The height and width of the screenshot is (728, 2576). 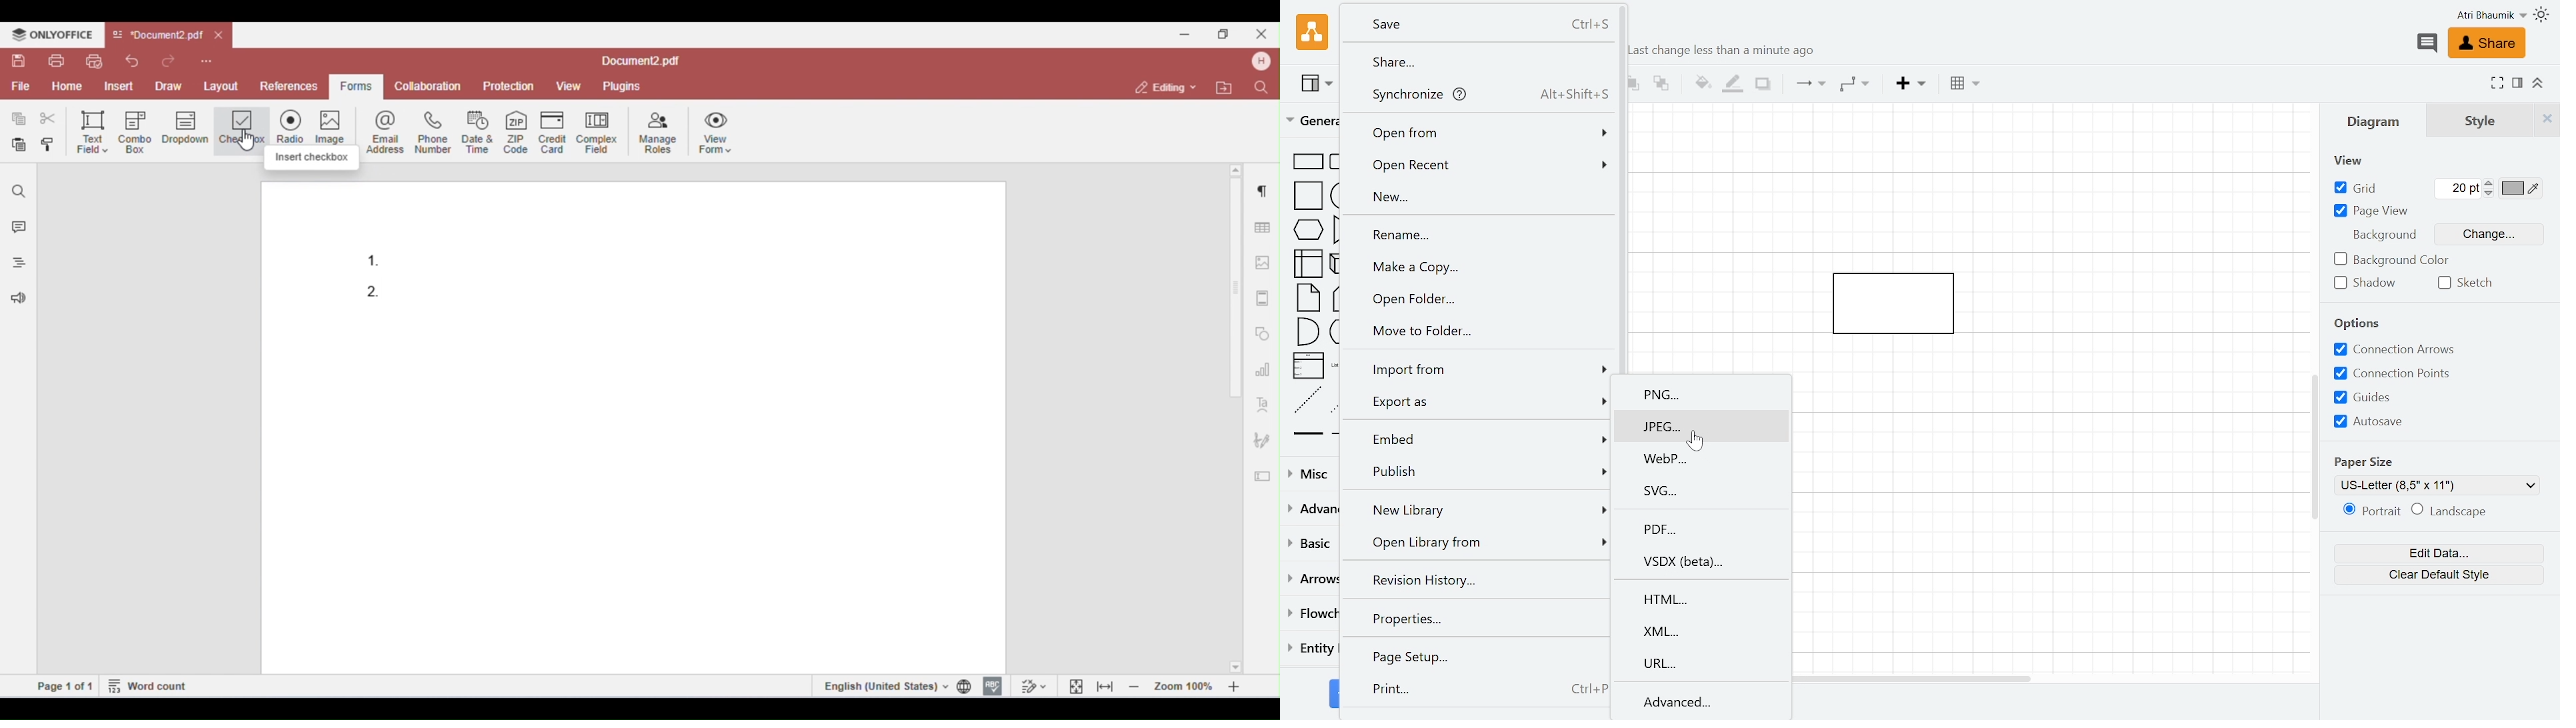 What do you see at coordinates (2402, 350) in the screenshot?
I see `Connection arrows` at bounding box center [2402, 350].